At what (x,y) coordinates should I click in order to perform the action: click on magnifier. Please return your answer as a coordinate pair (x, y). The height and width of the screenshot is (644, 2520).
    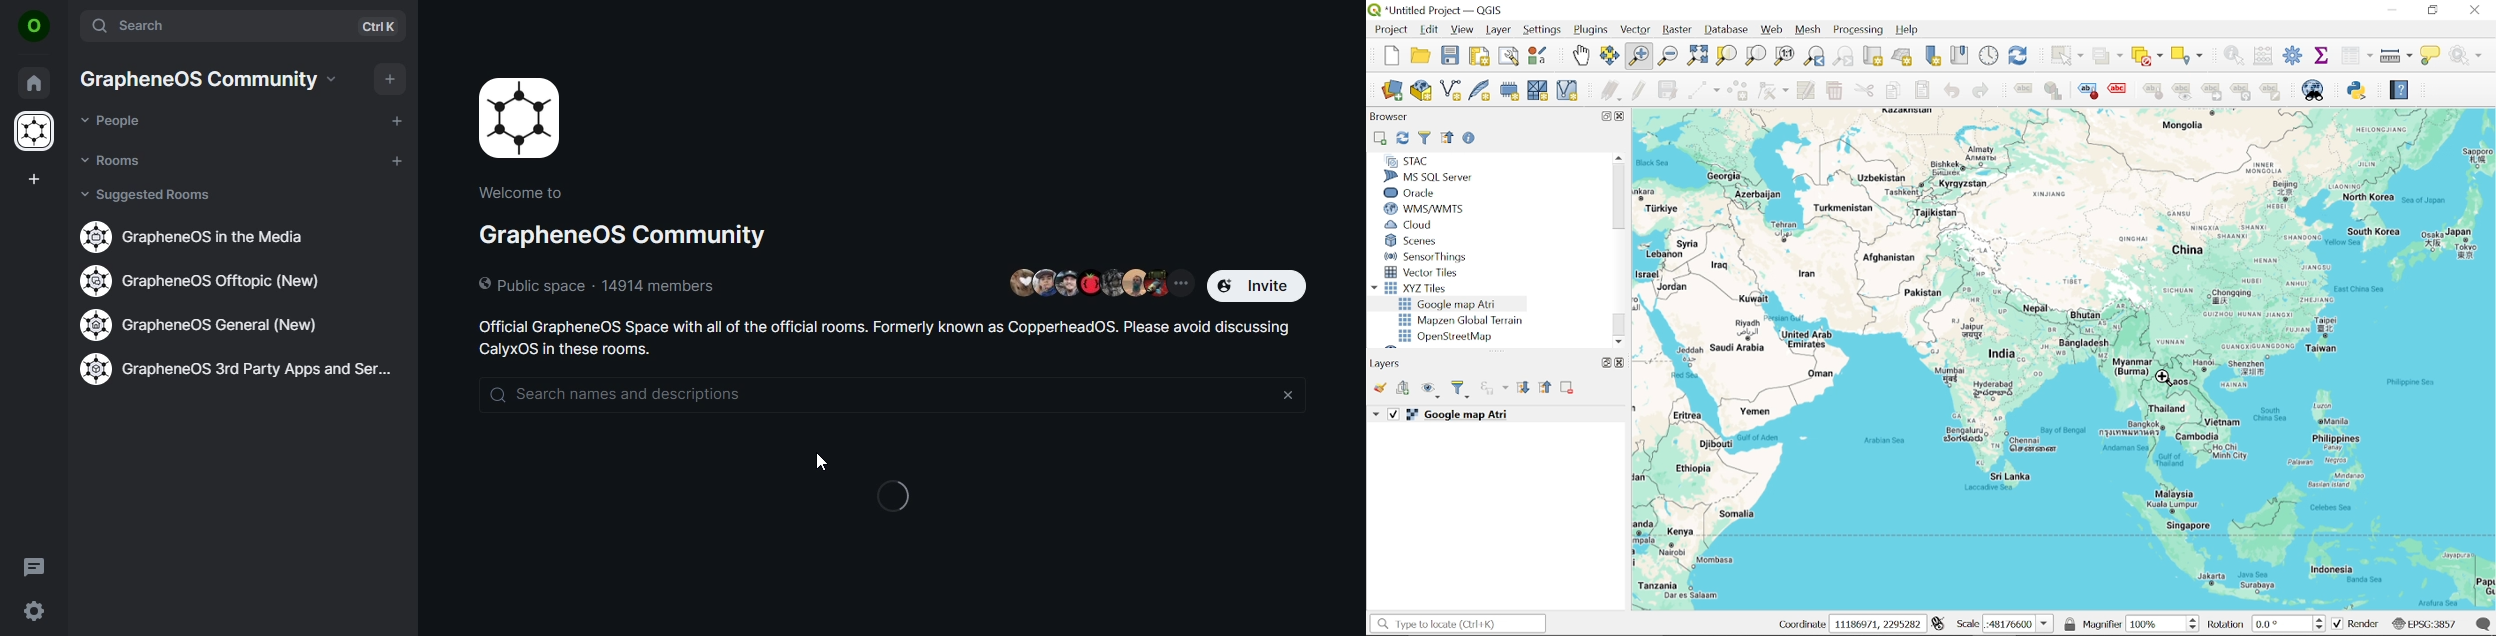
    Looking at the image, I should click on (2103, 624).